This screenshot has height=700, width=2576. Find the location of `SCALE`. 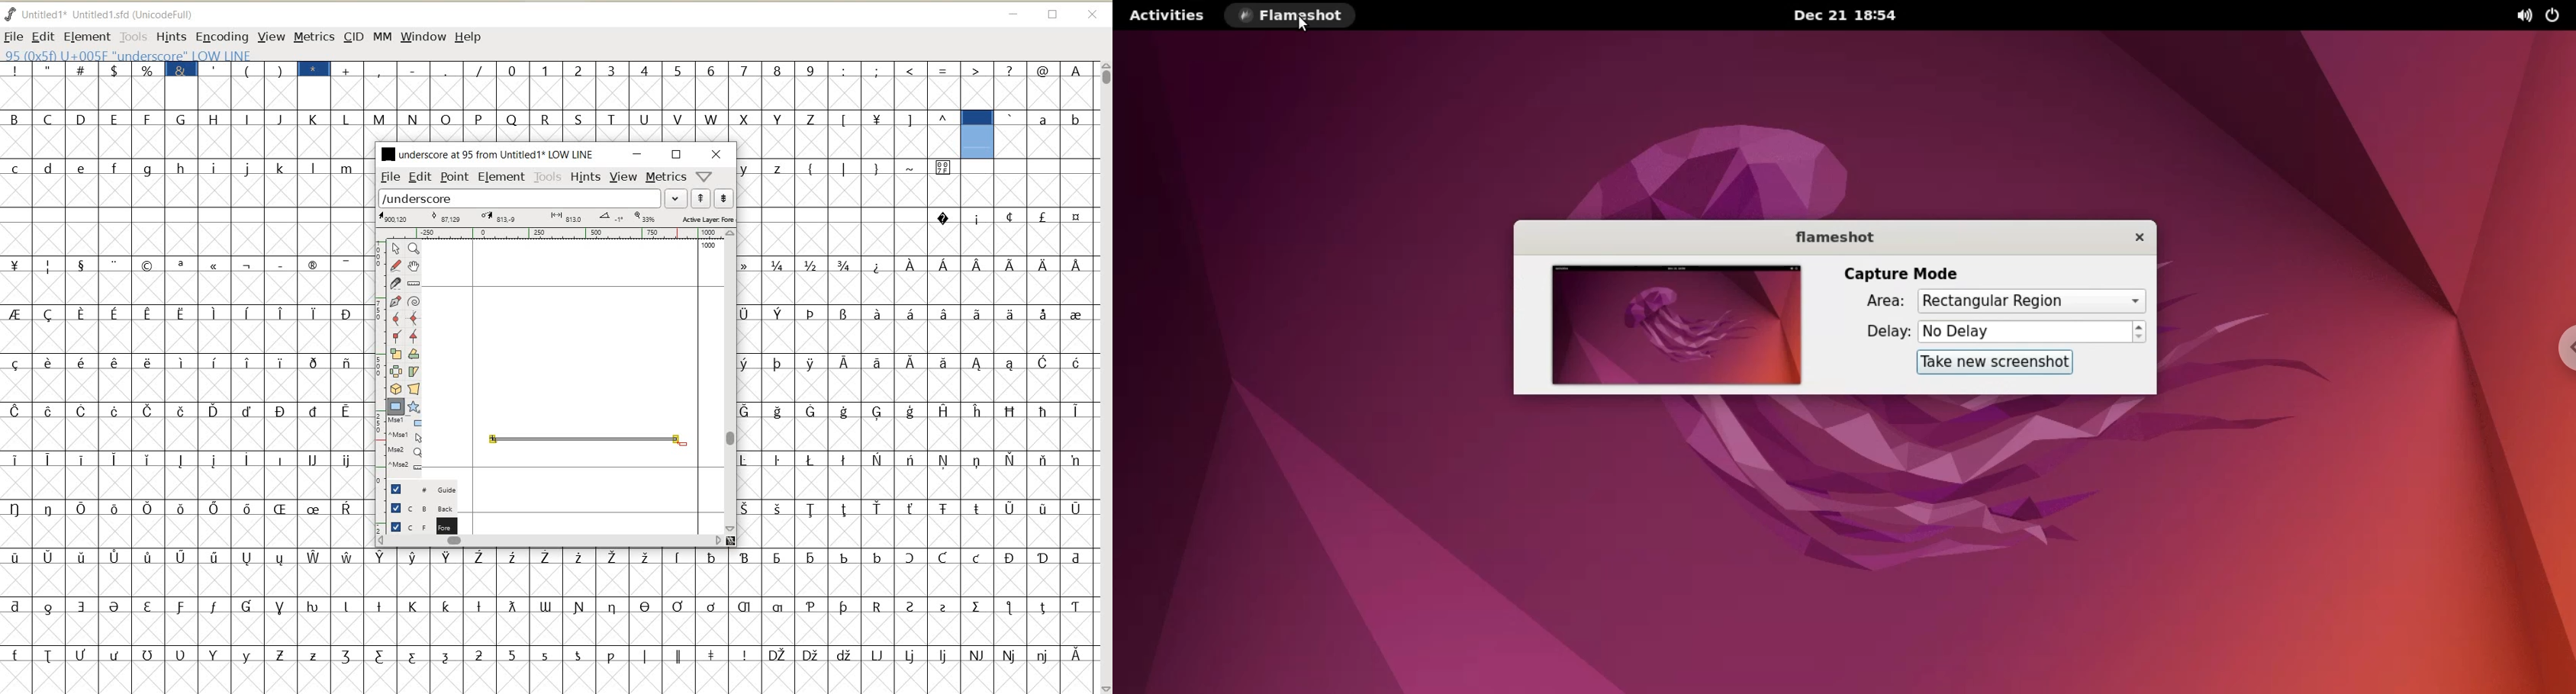

SCALE is located at coordinates (377, 357).